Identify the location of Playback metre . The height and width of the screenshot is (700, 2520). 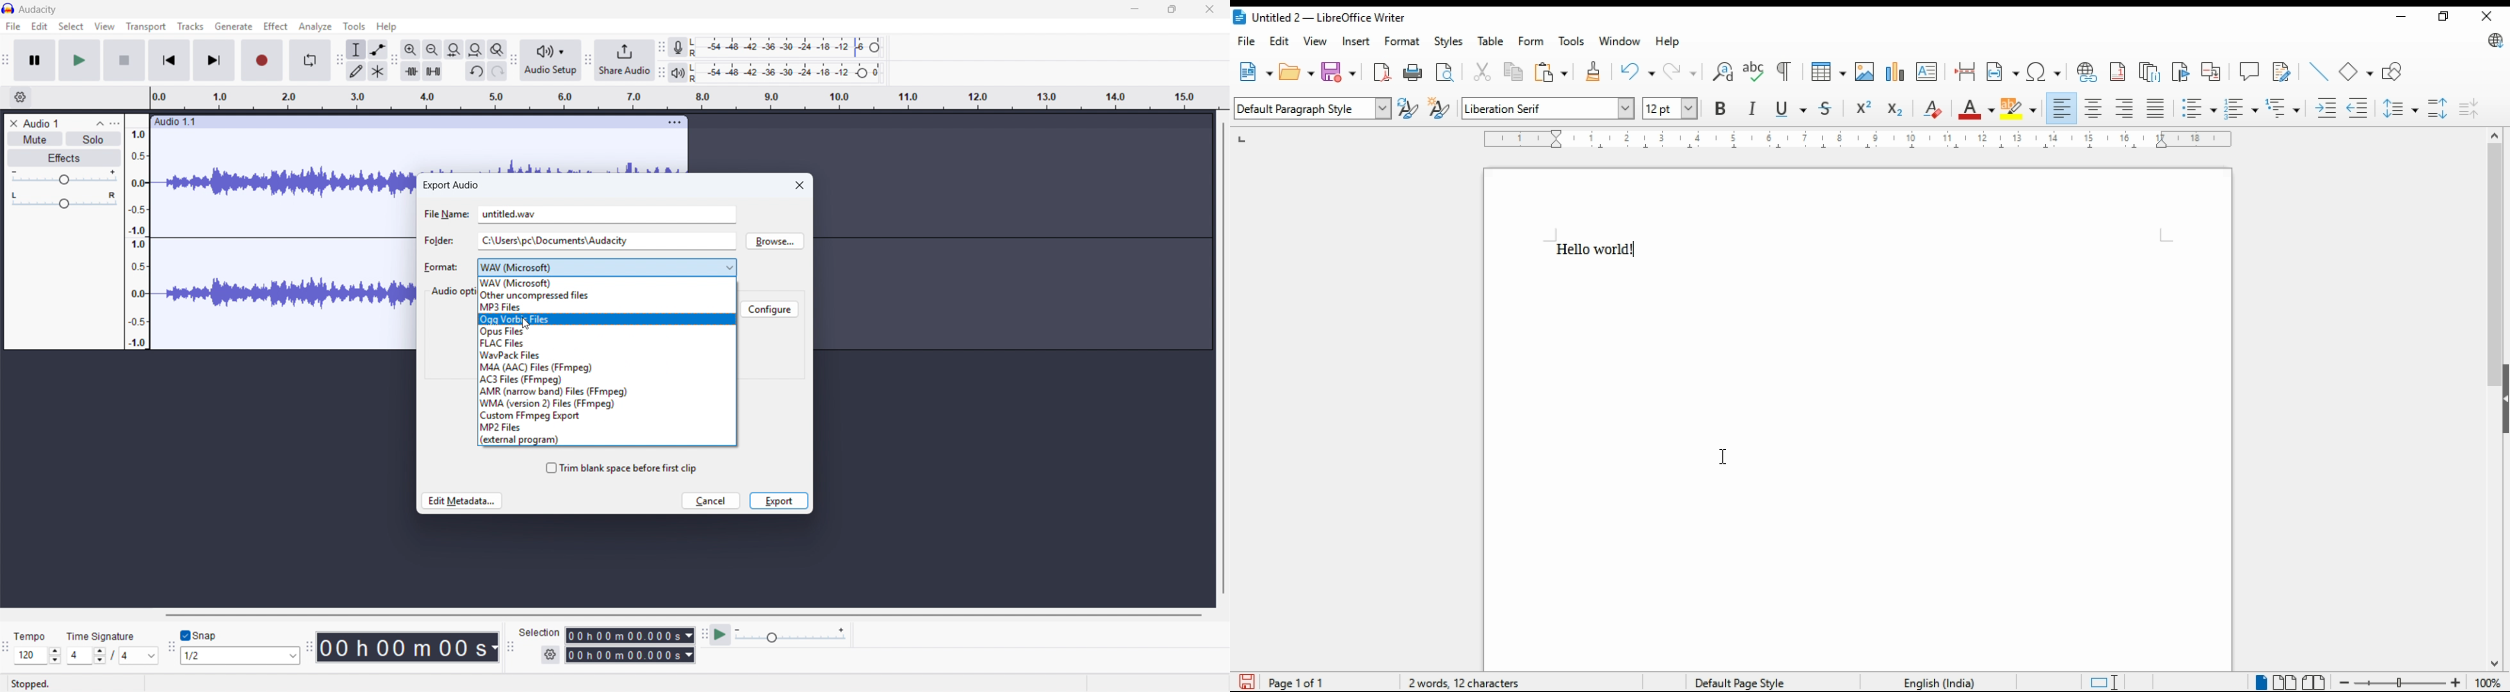
(679, 72).